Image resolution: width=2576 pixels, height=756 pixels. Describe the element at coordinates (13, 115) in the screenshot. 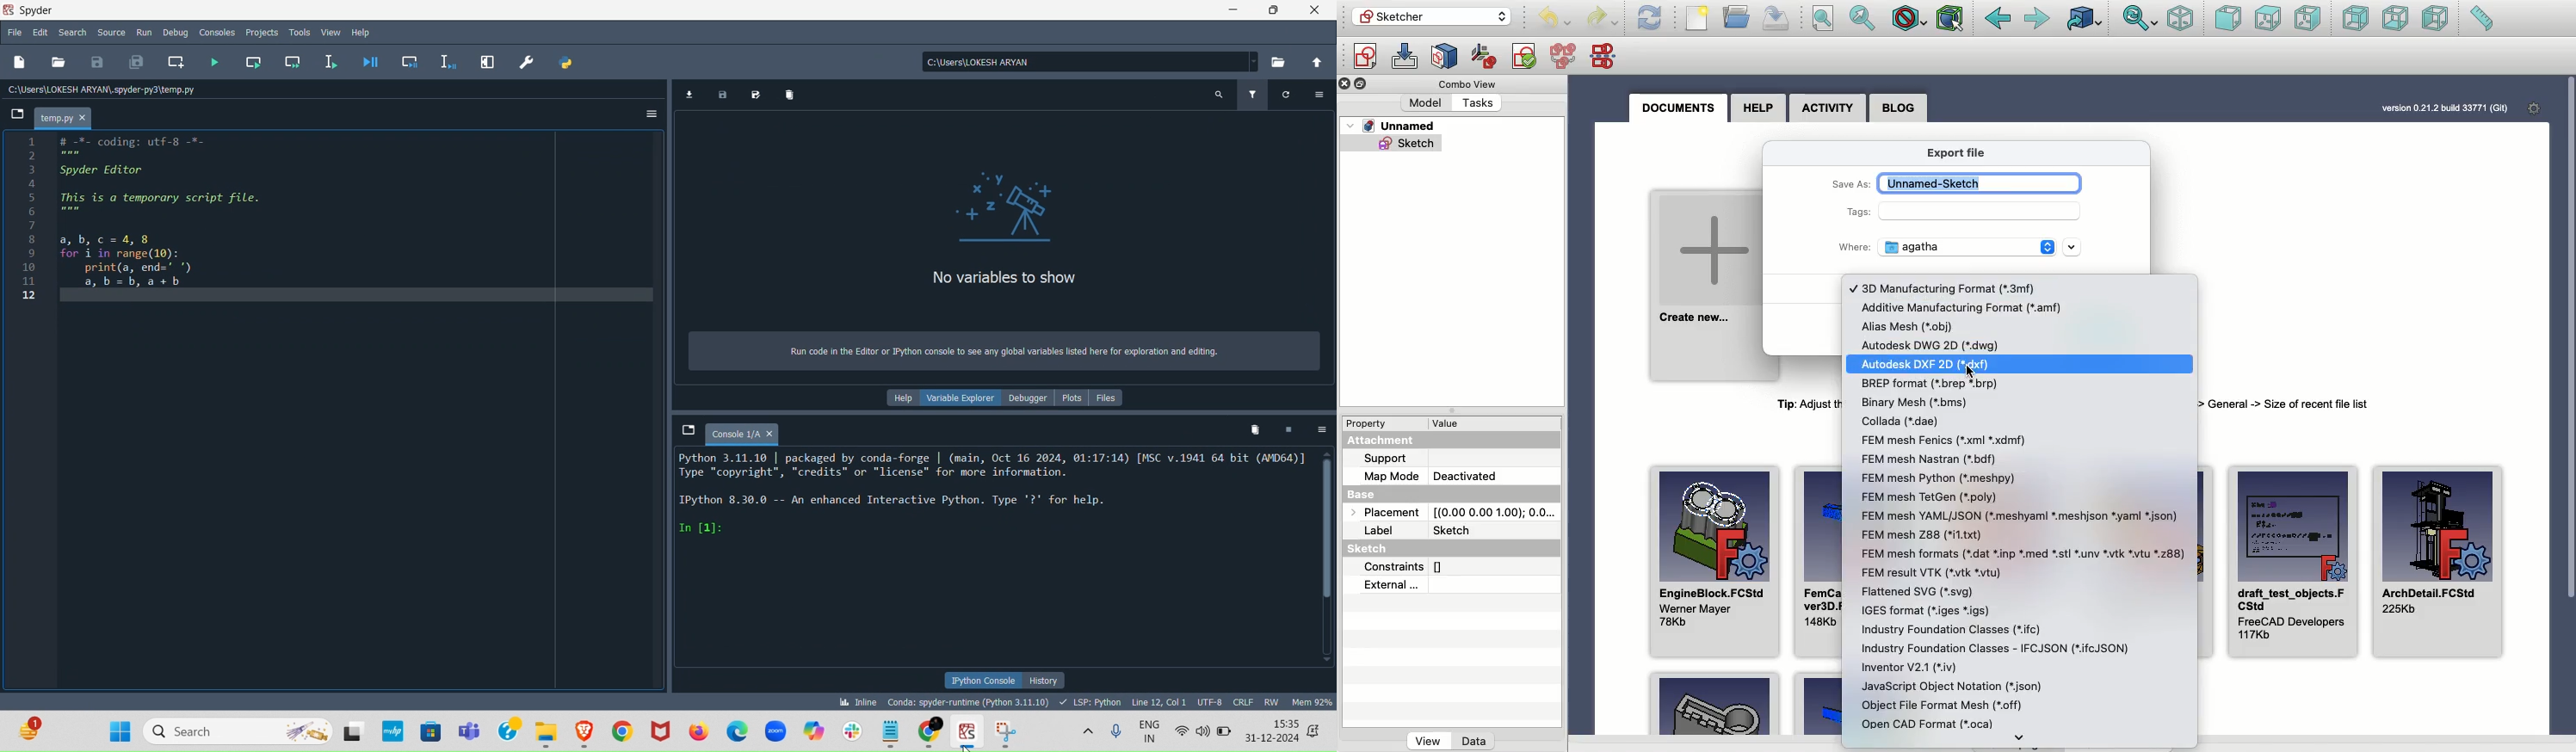

I see `Browse tabs` at that location.